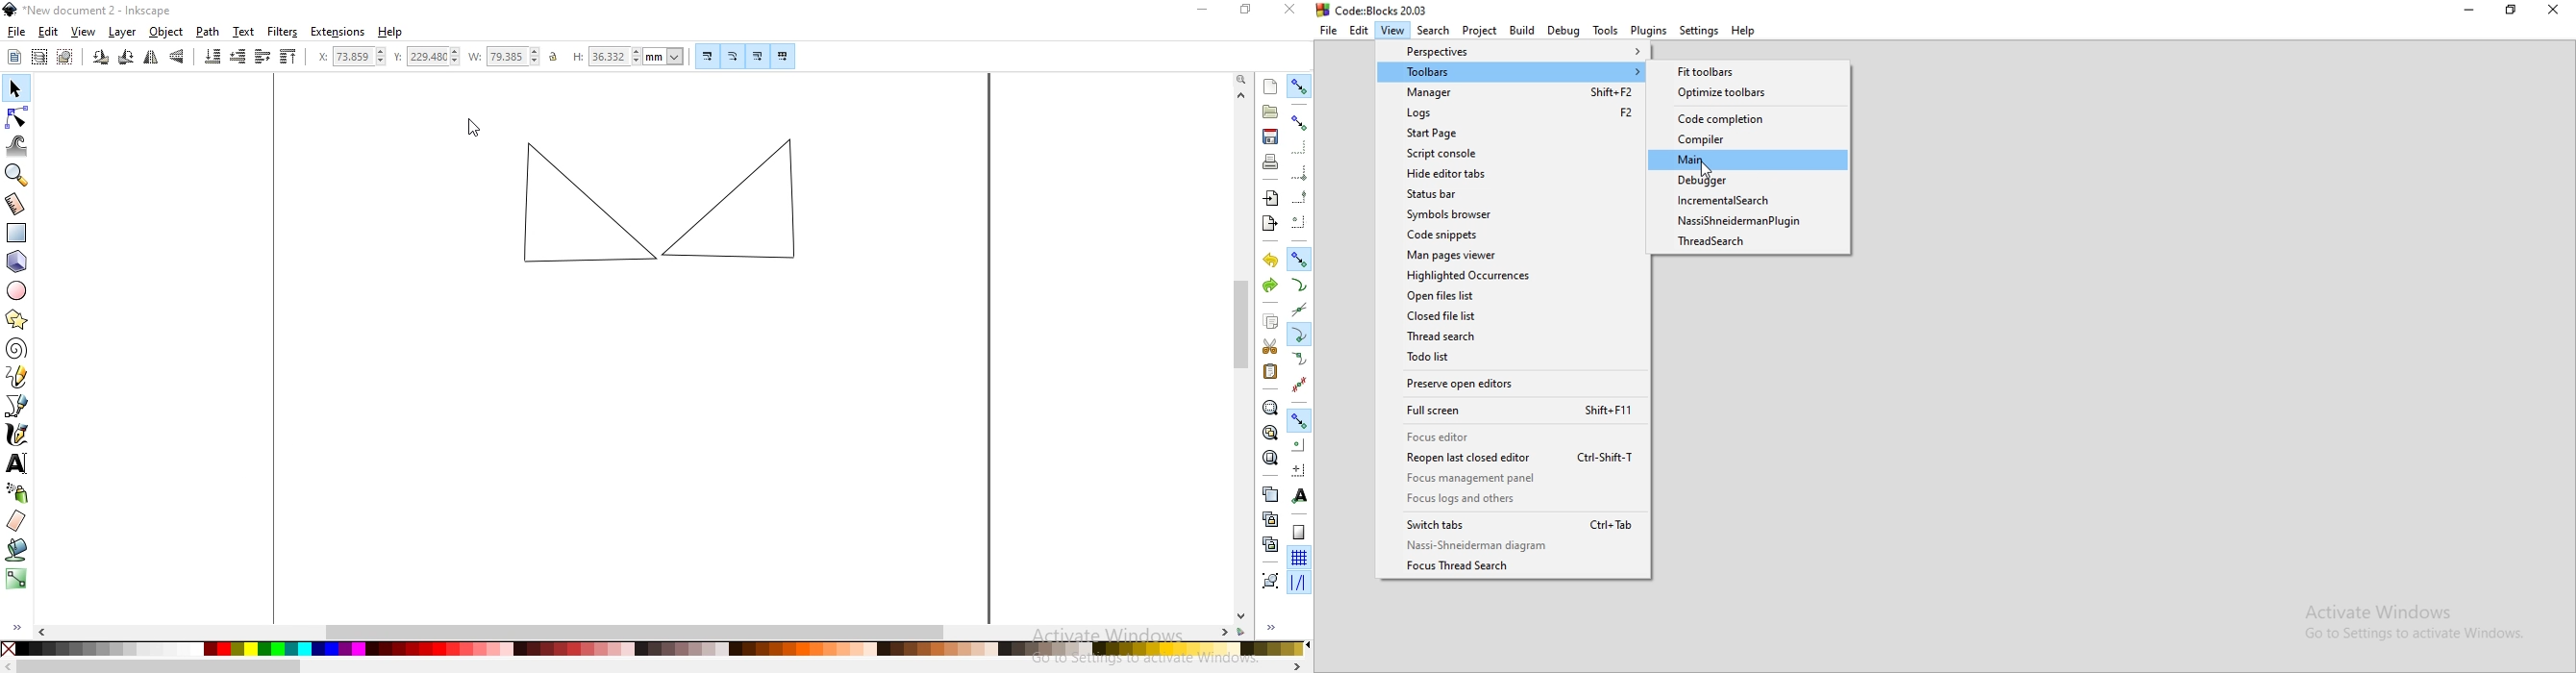 This screenshot has height=700, width=2576. What do you see at coordinates (149, 58) in the screenshot?
I see `flip horizontally` at bounding box center [149, 58].